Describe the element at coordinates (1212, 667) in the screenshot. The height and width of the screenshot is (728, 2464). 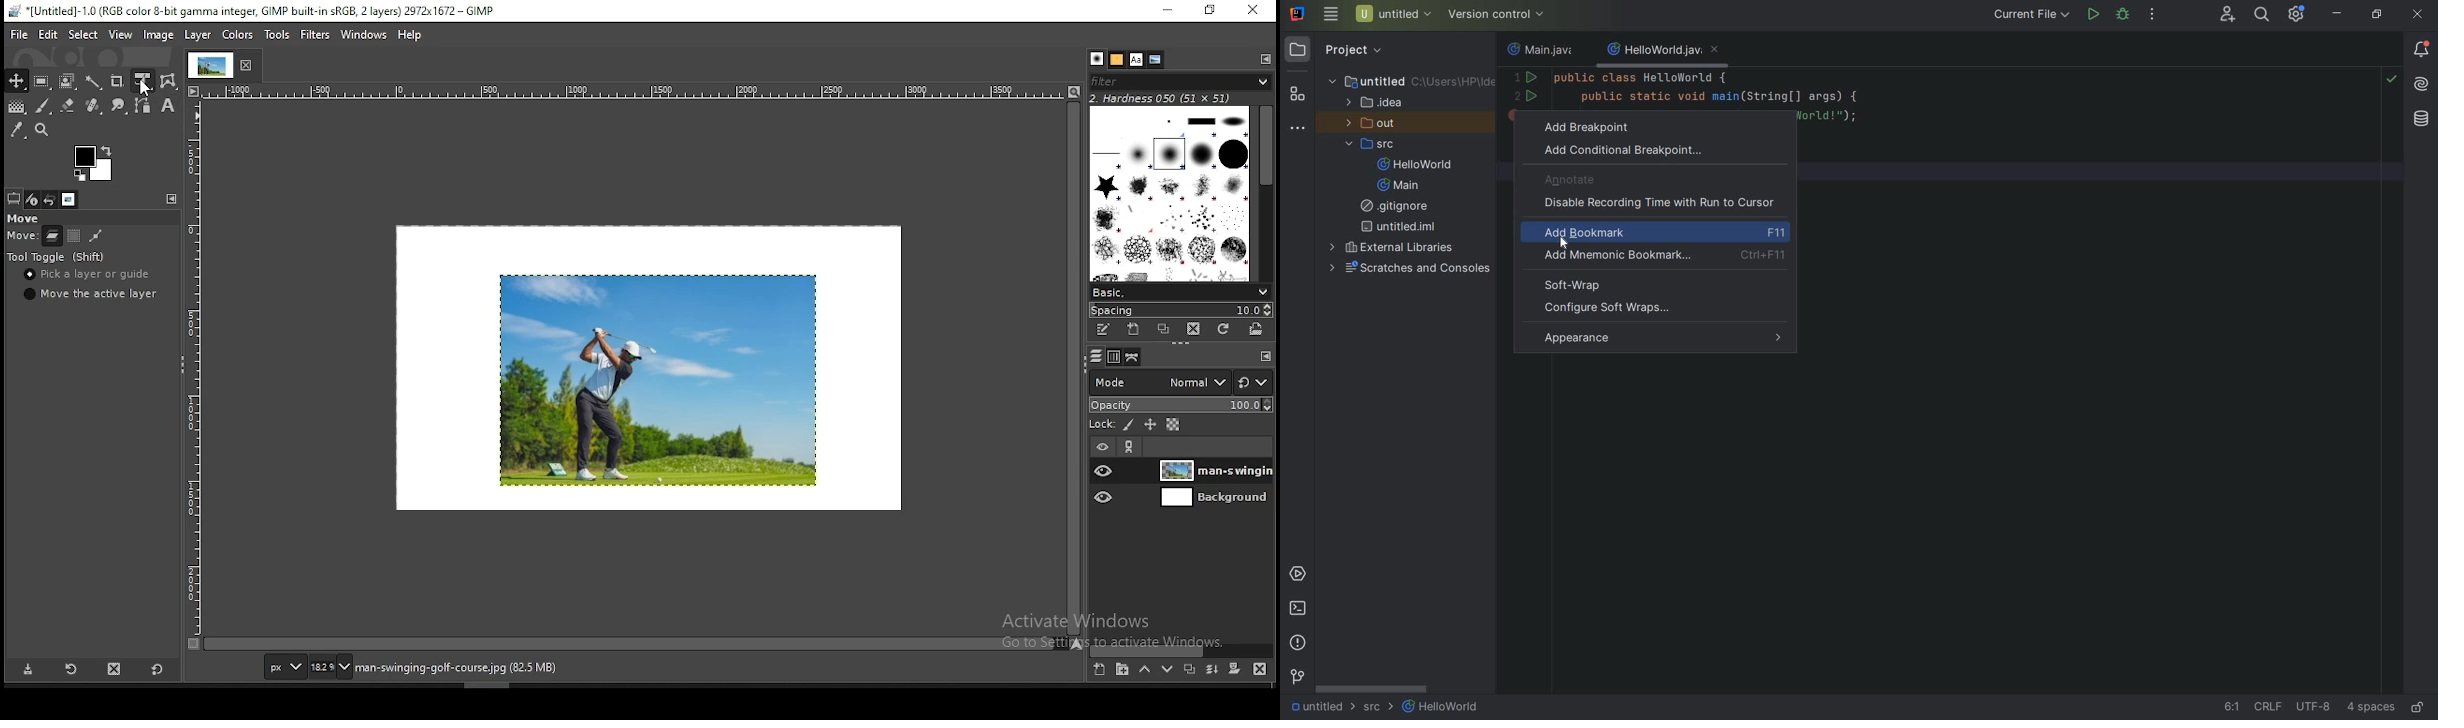
I see `merge layer` at that location.